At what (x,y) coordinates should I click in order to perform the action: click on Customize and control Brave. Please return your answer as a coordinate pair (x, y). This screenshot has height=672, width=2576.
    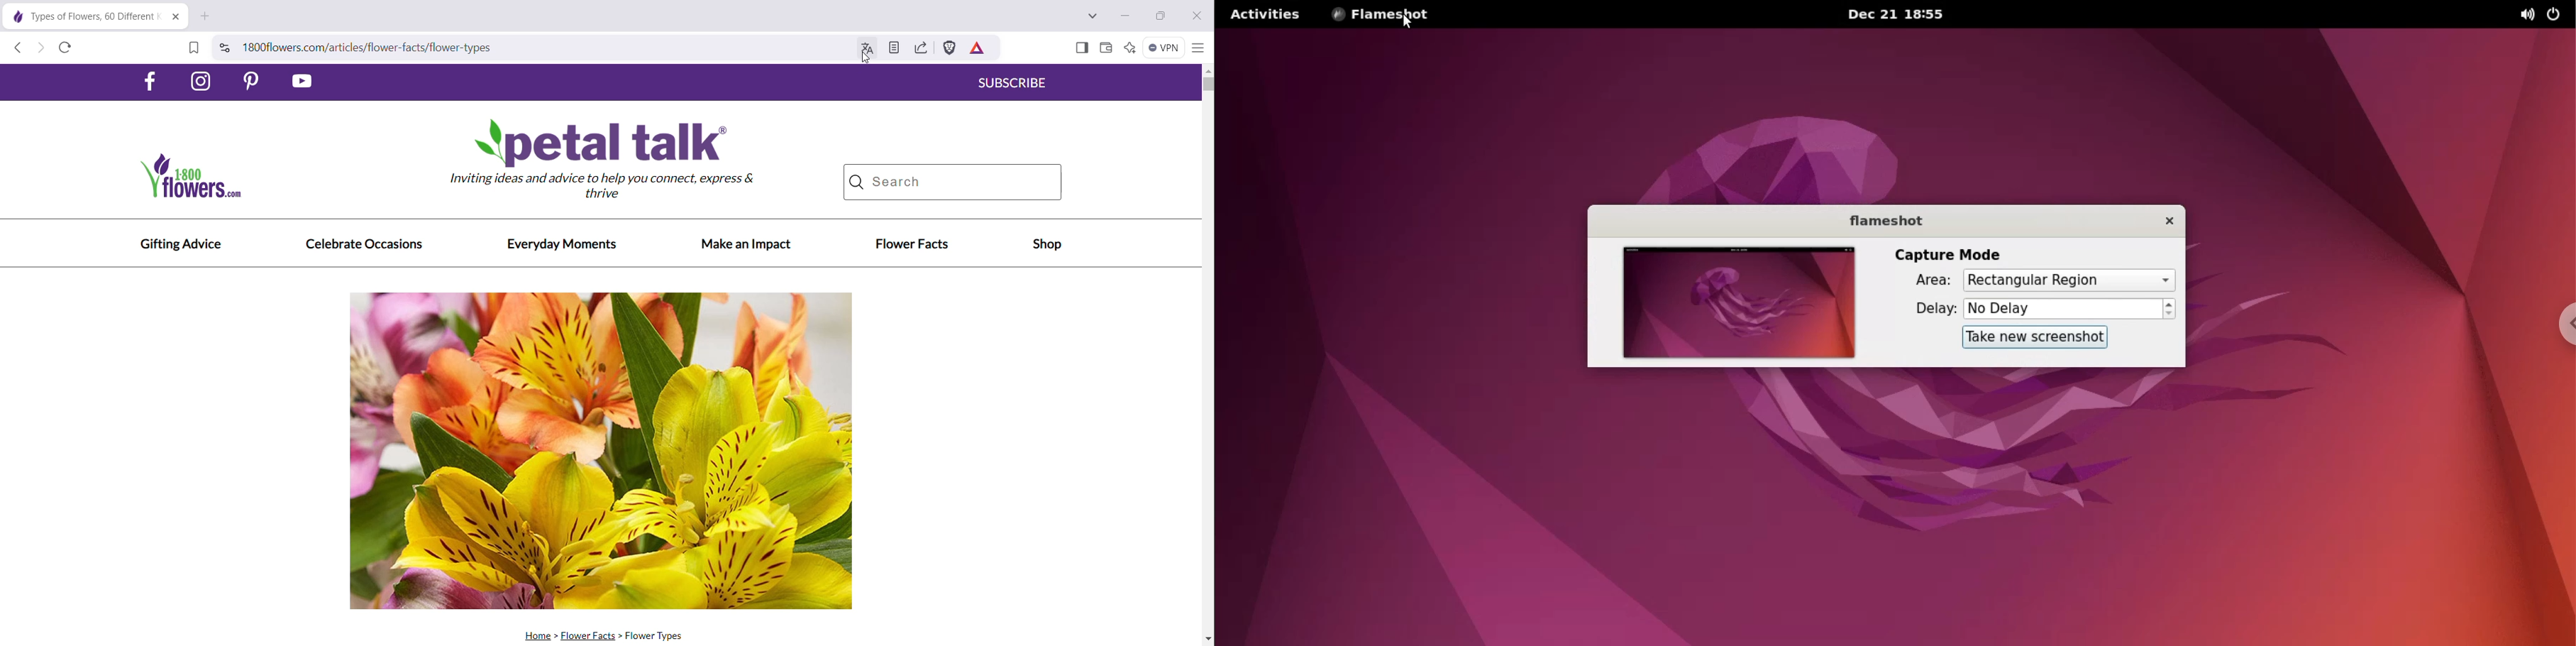
    Looking at the image, I should click on (1198, 47).